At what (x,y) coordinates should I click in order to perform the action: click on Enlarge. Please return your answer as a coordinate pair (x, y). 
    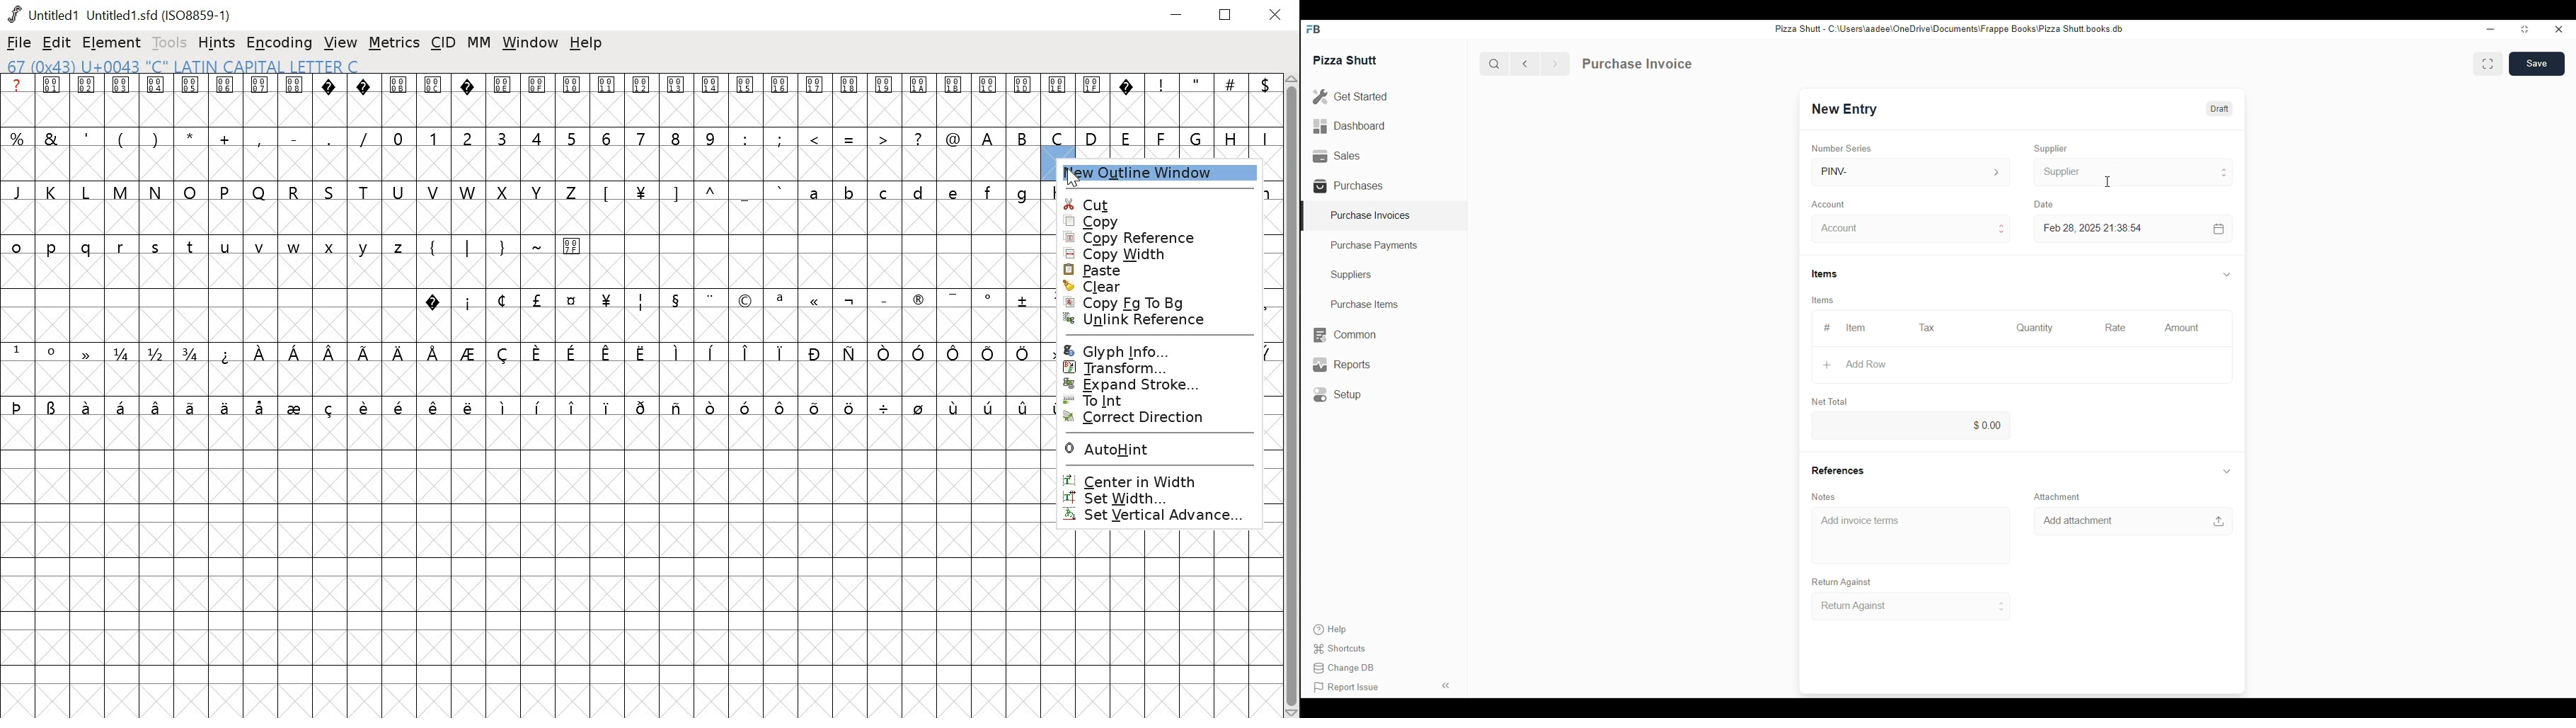
    Looking at the image, I should click on (2489, 64).